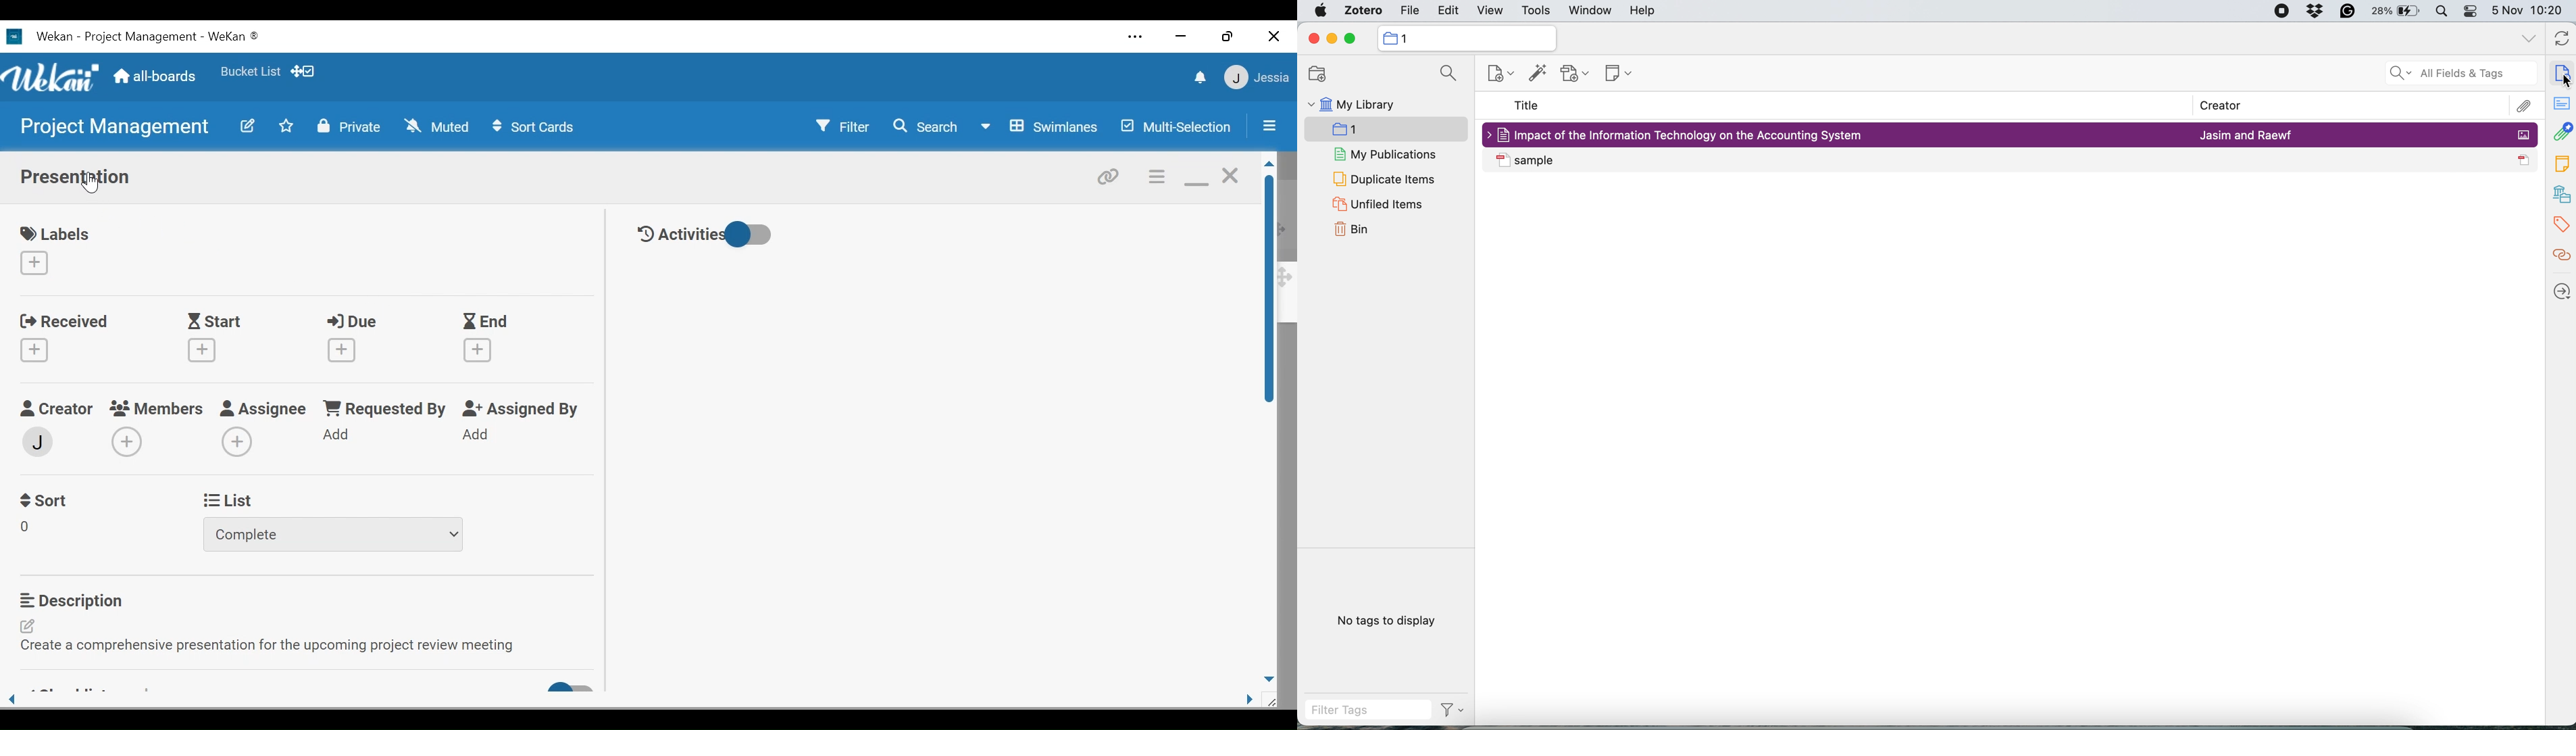  What do you see at coordinates (1617, 74) in the screenshot?
I see `new note` at bounding box center [1617, 74].